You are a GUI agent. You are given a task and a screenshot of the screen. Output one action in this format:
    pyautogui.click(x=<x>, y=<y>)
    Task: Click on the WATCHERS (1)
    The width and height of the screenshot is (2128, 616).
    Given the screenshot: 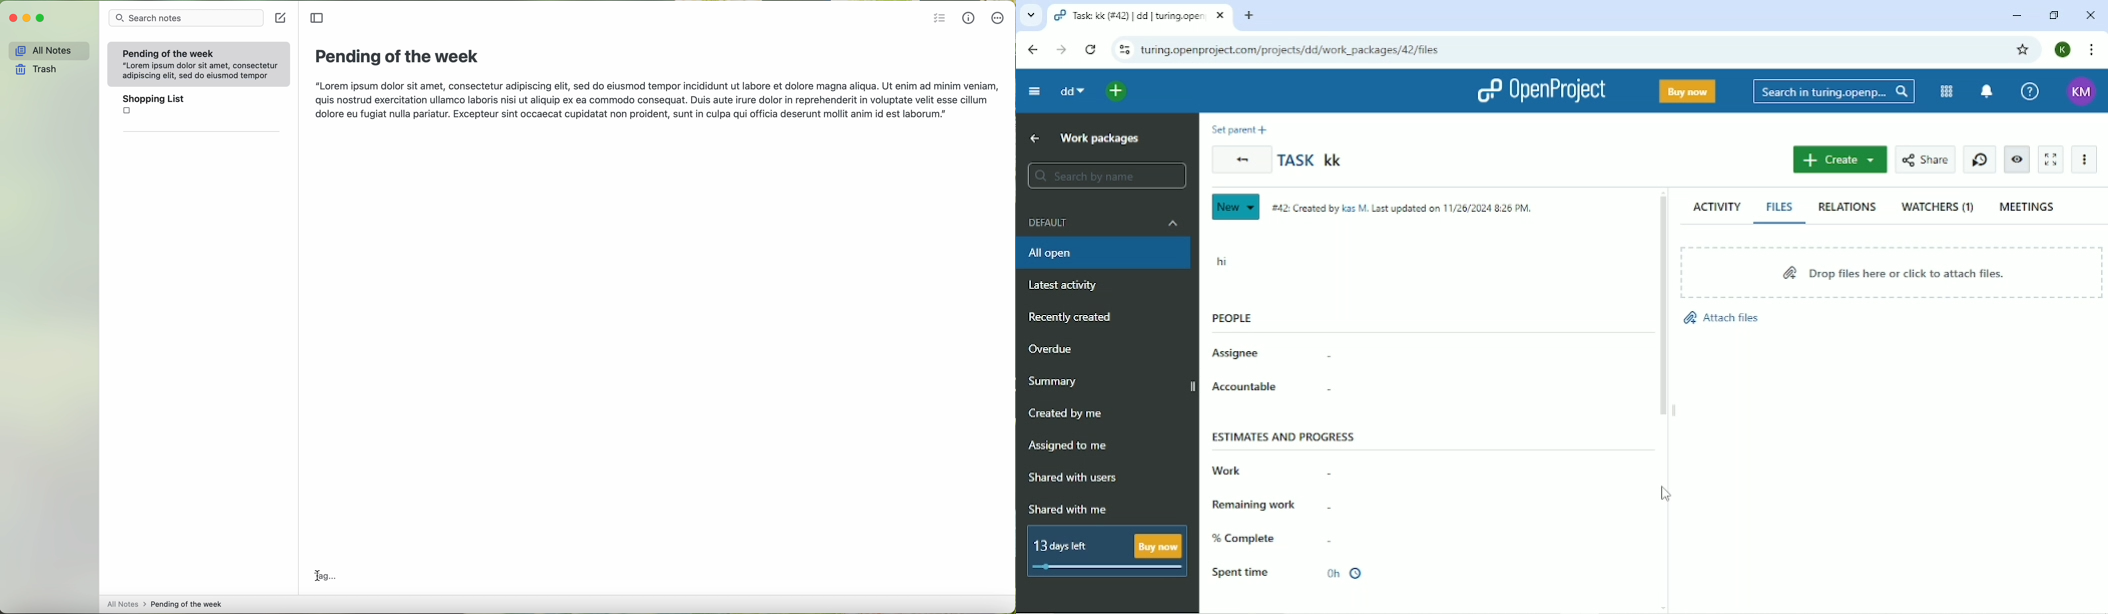 What is the action you would take?
    pyautogui.click(x=1937, y=208)
    